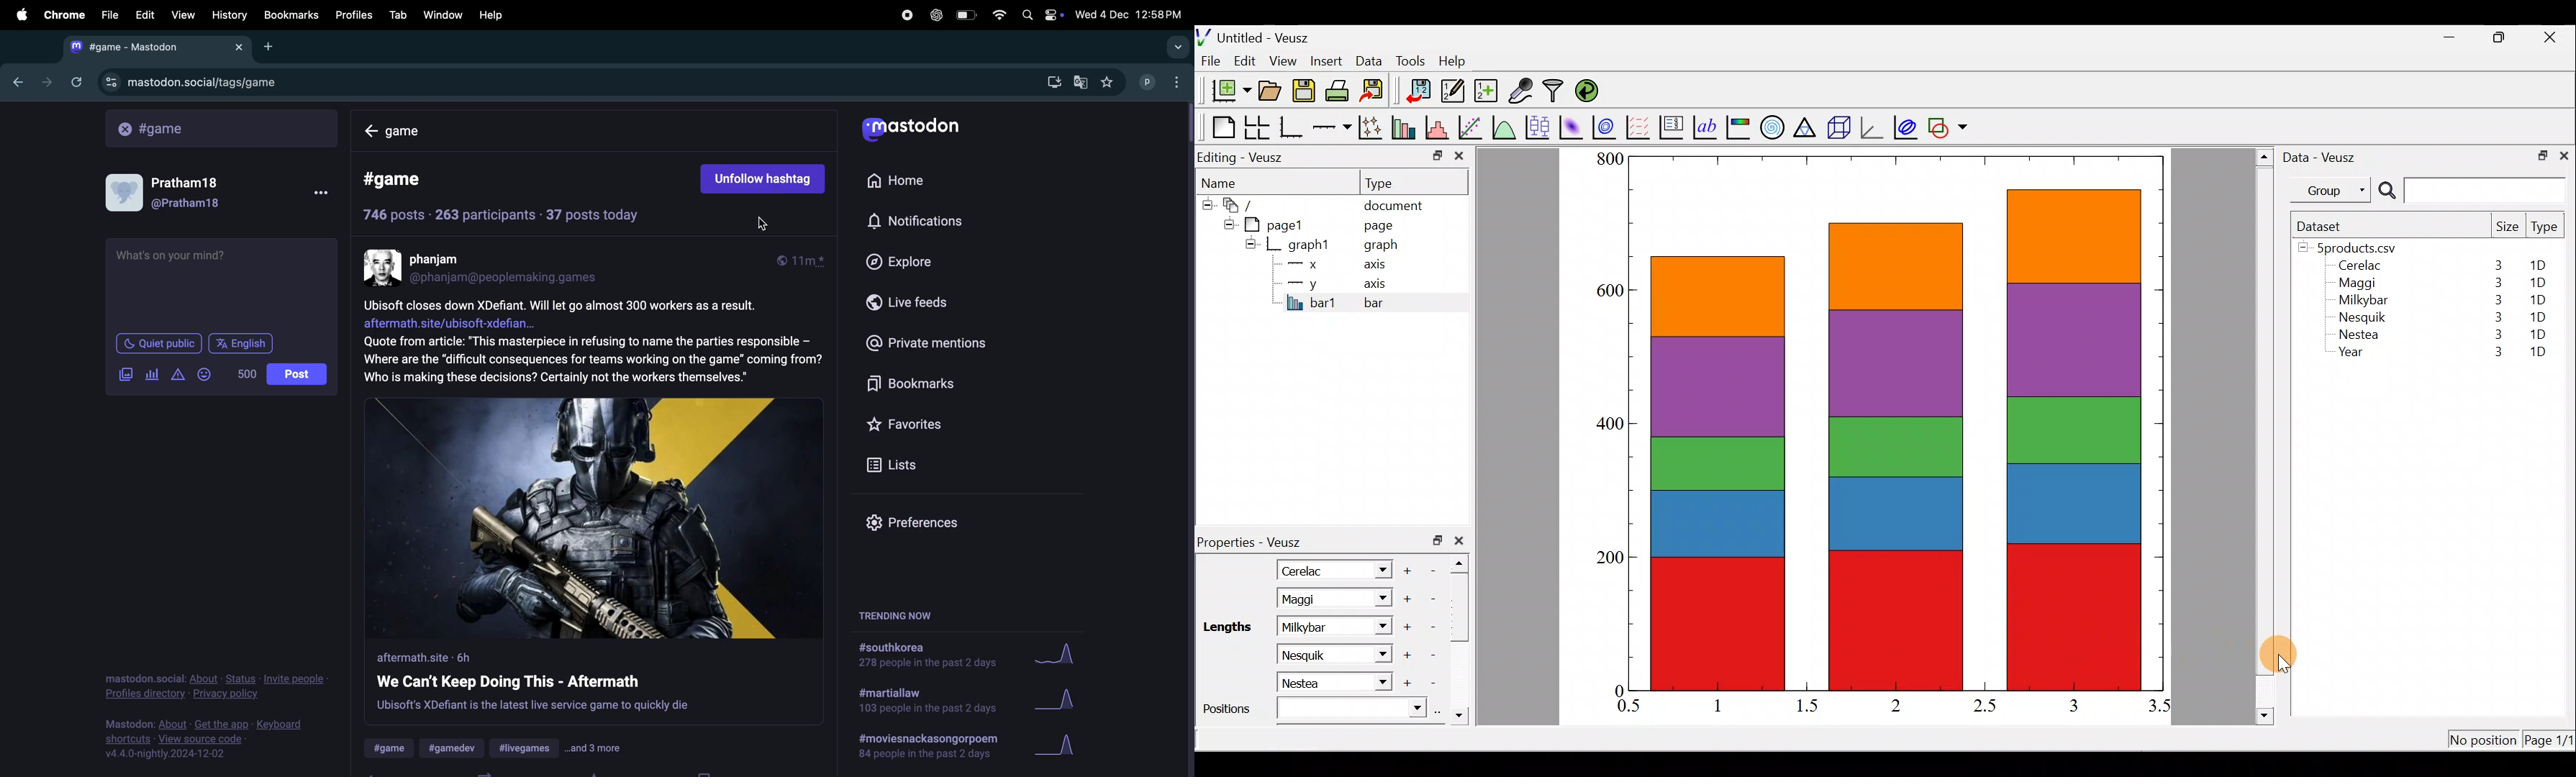  I want to click on post decription, so click(593, 343).